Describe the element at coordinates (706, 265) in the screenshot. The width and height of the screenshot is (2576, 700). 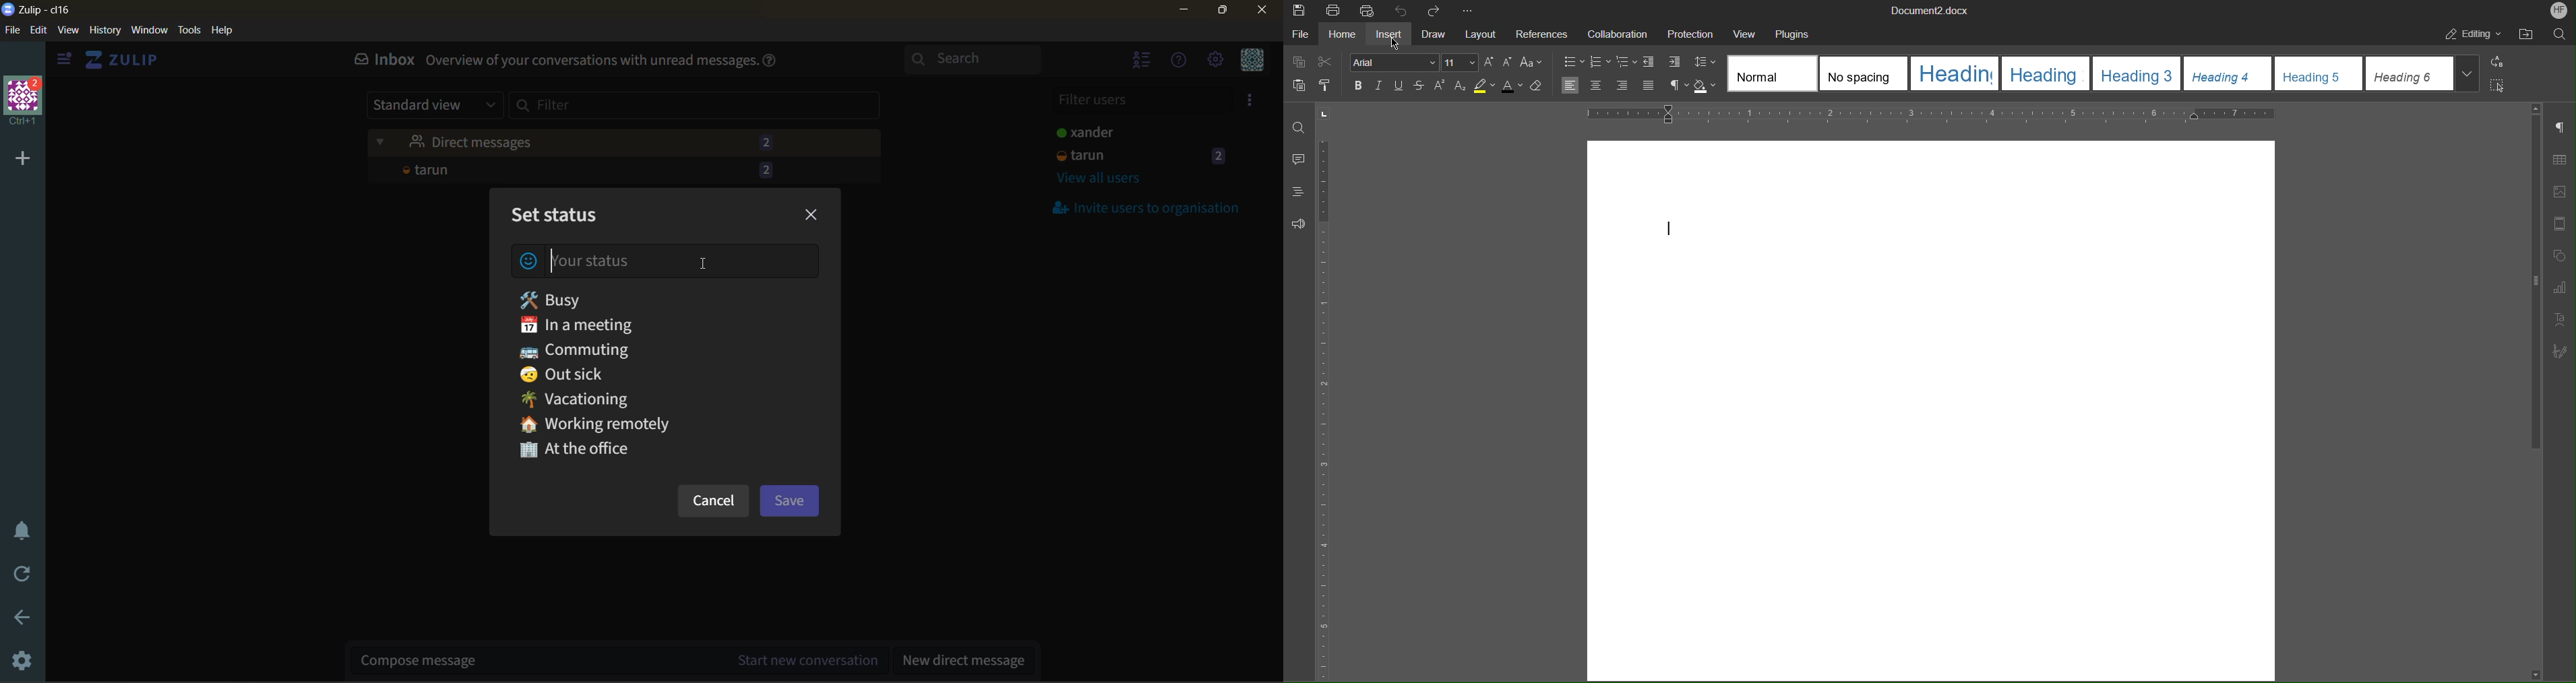
I see `cursor` at that location.